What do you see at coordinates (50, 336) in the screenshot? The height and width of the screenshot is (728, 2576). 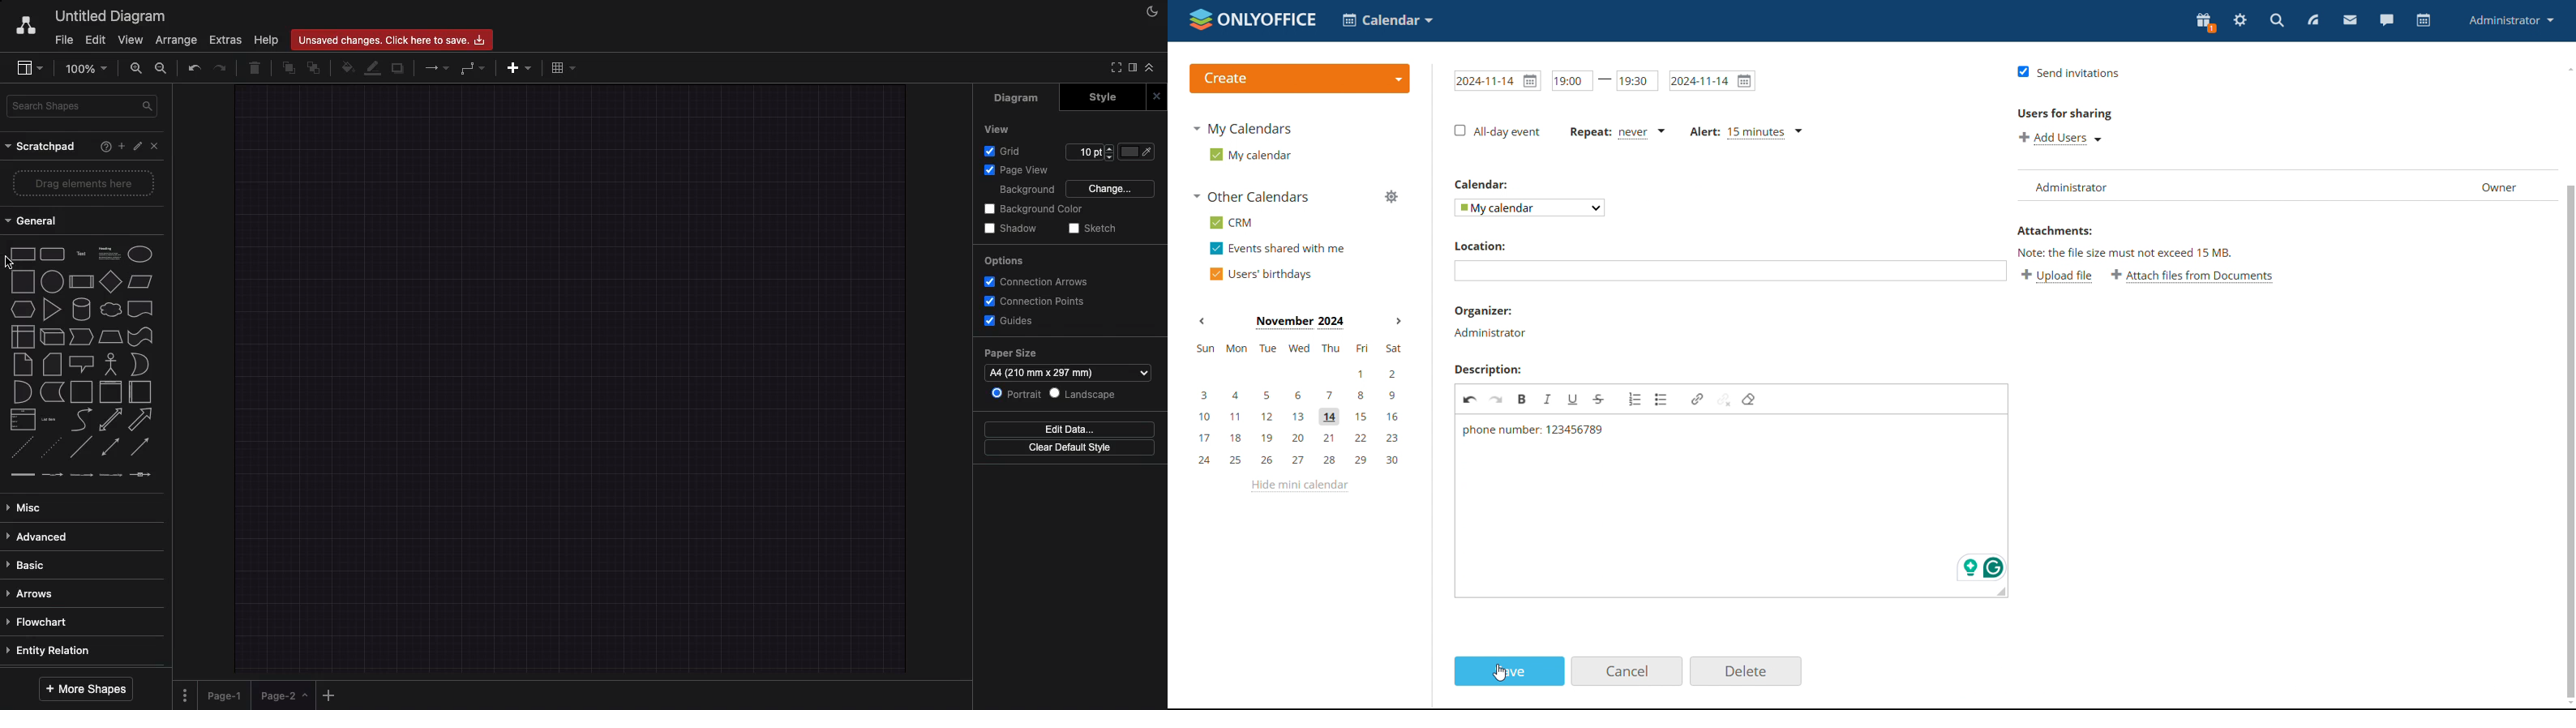 I see `cube` at bounding box center [50, 336].